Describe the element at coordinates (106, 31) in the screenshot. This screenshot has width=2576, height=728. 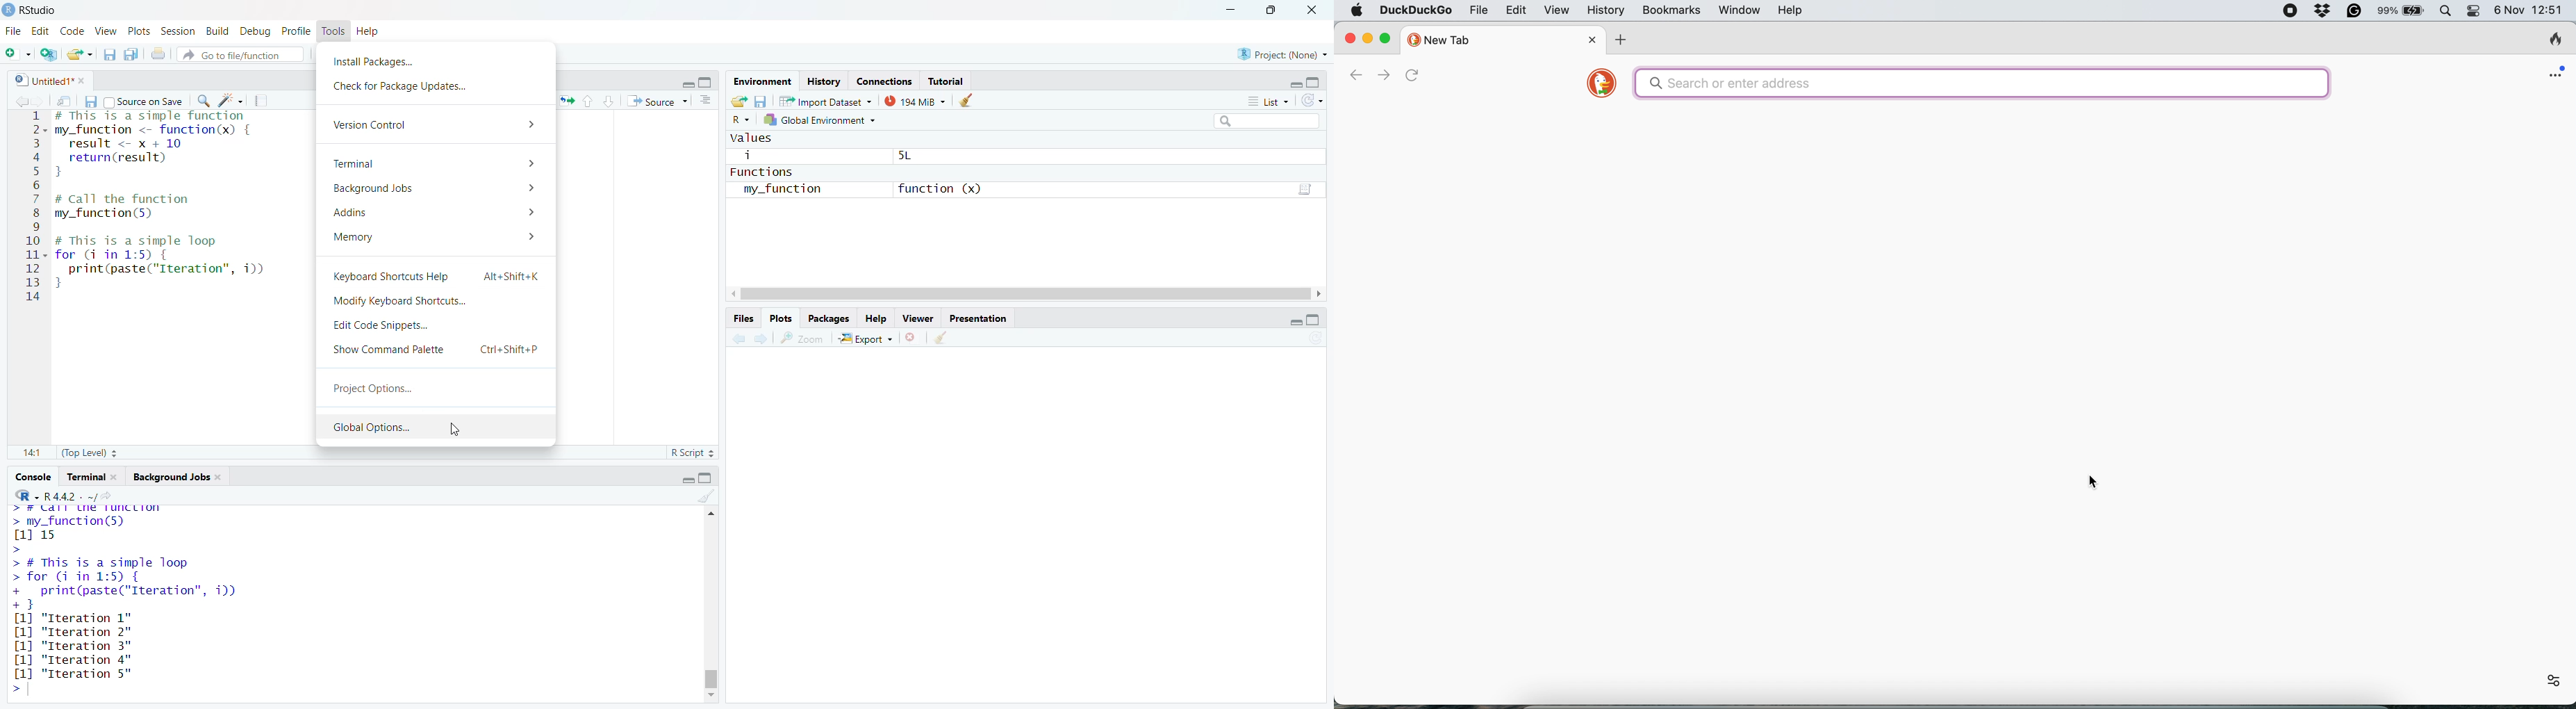
I see `view` at that location.